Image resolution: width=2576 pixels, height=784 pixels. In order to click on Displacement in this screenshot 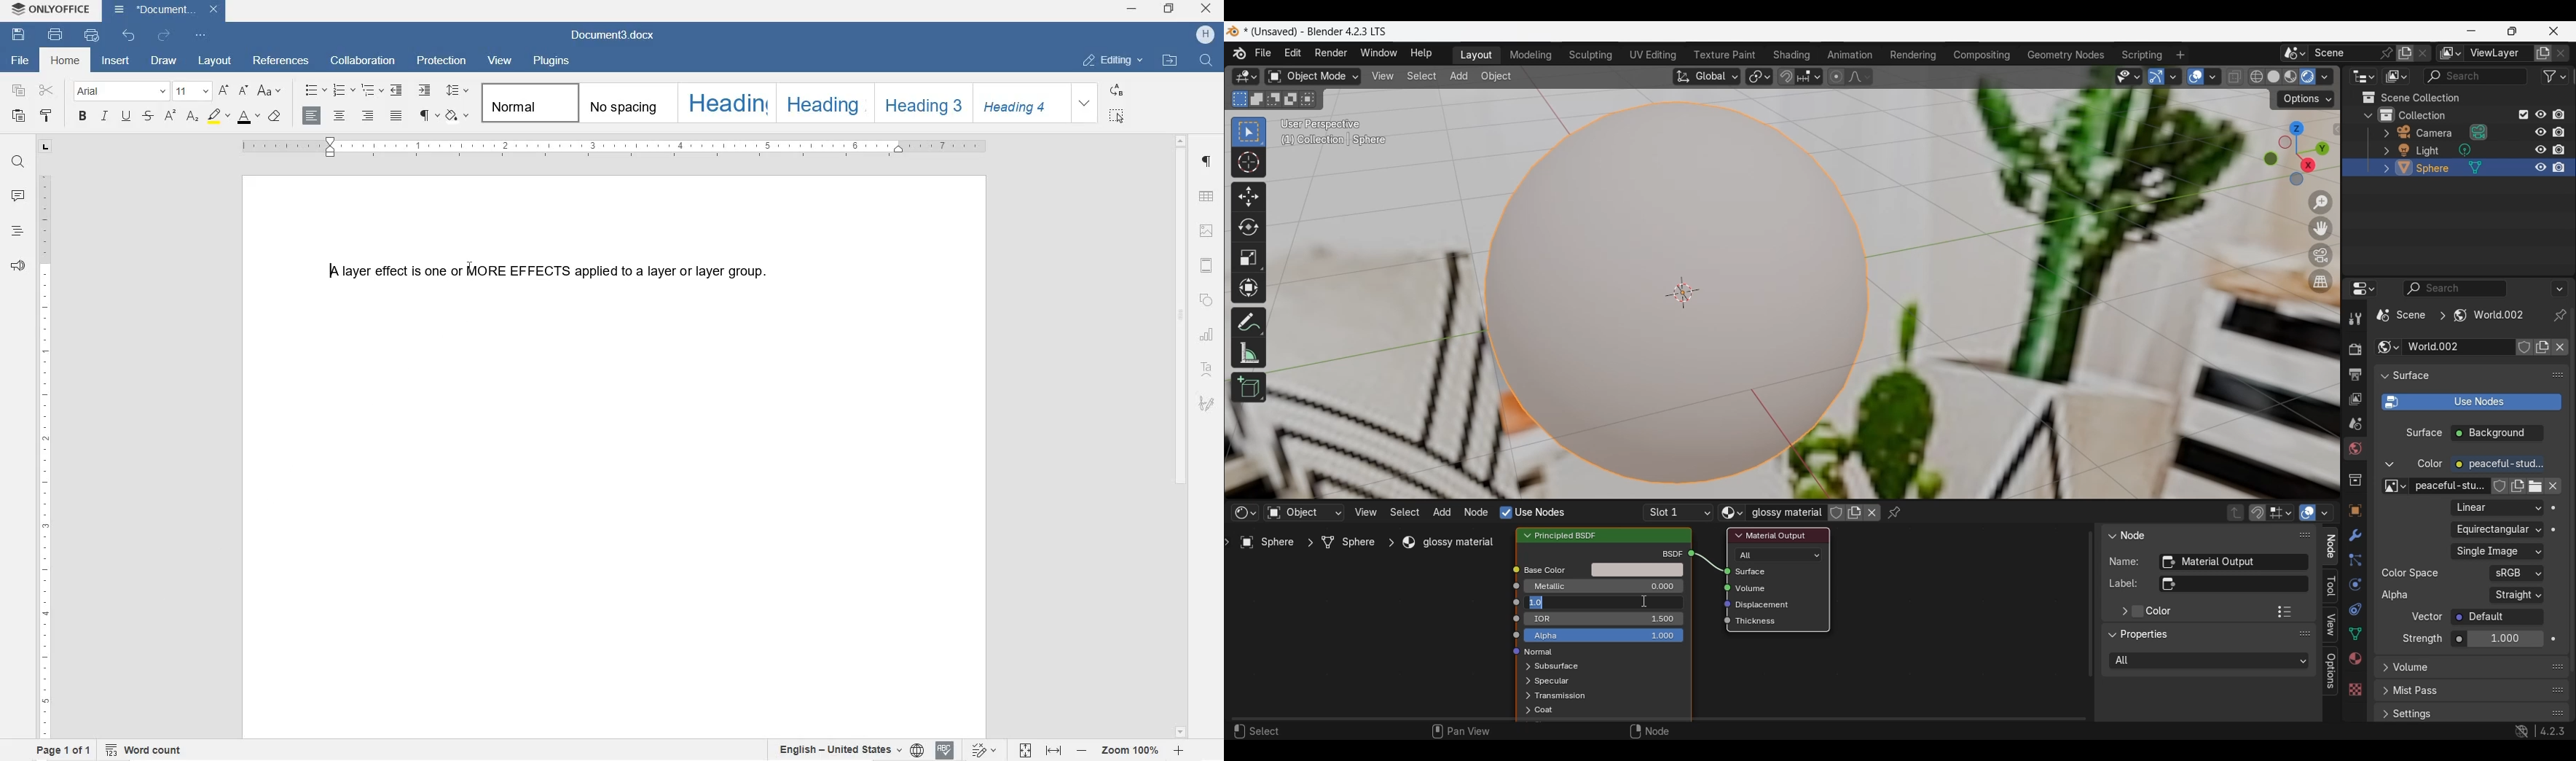, I will do `click(1767, 605)`.